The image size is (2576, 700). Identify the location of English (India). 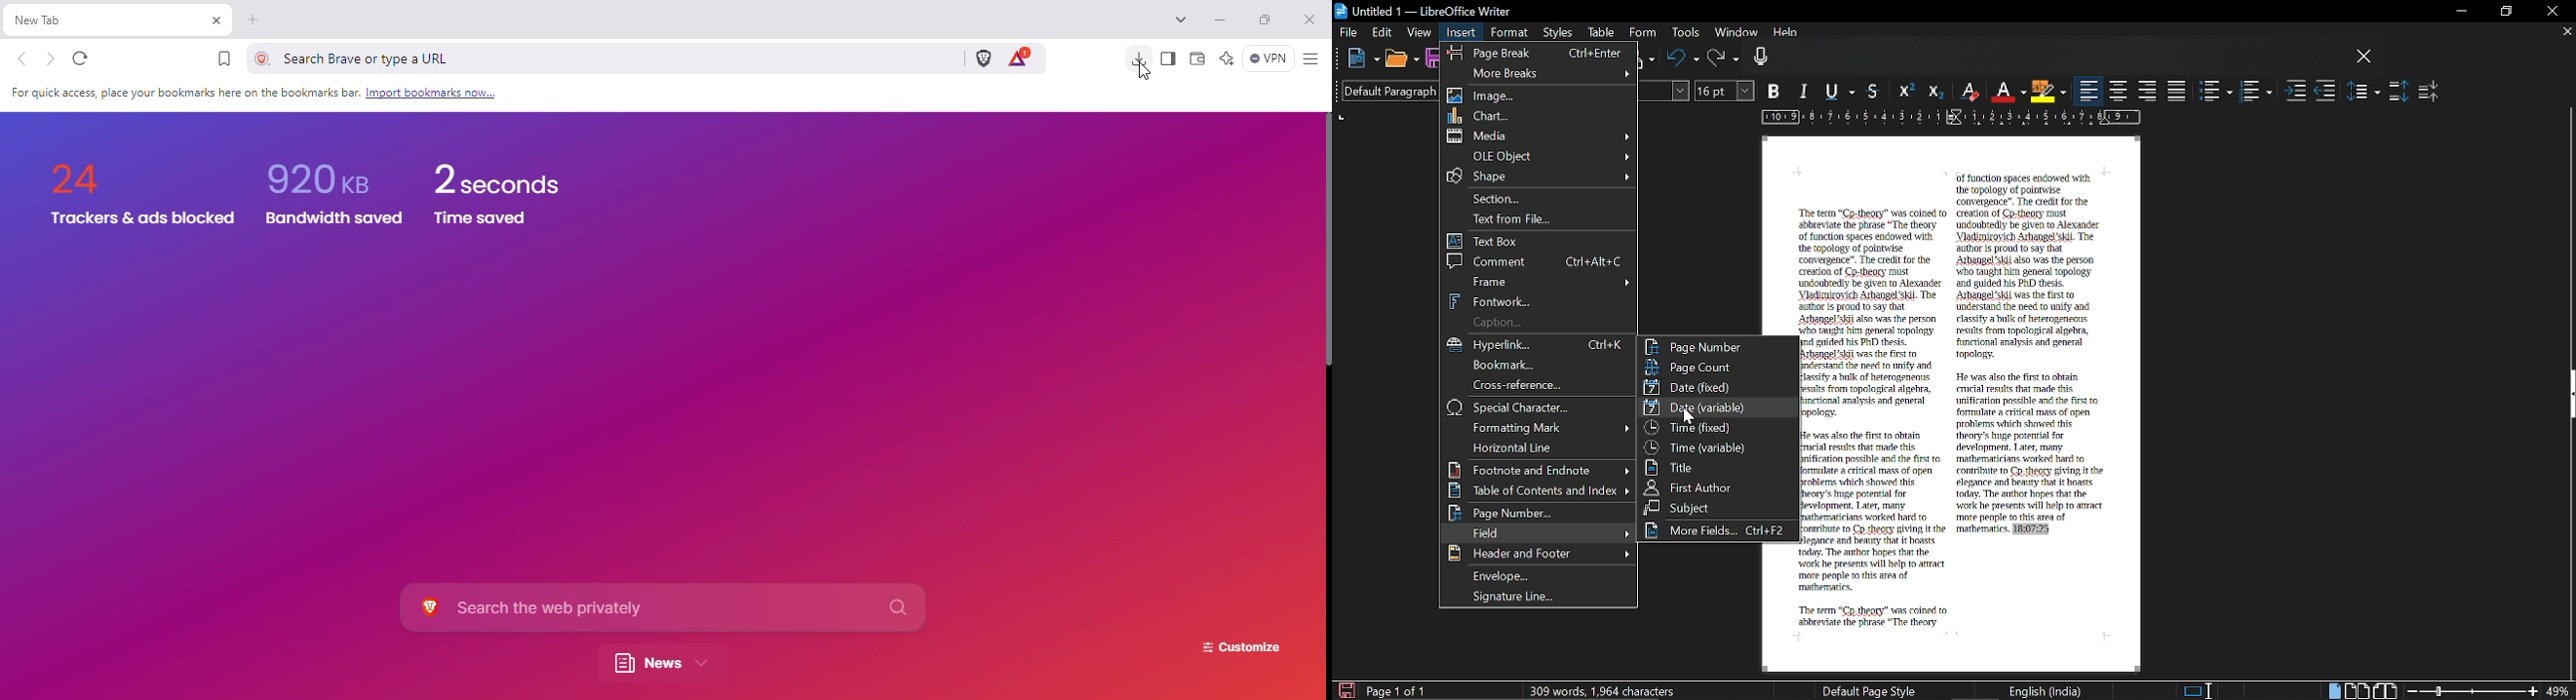
(2047, 690).